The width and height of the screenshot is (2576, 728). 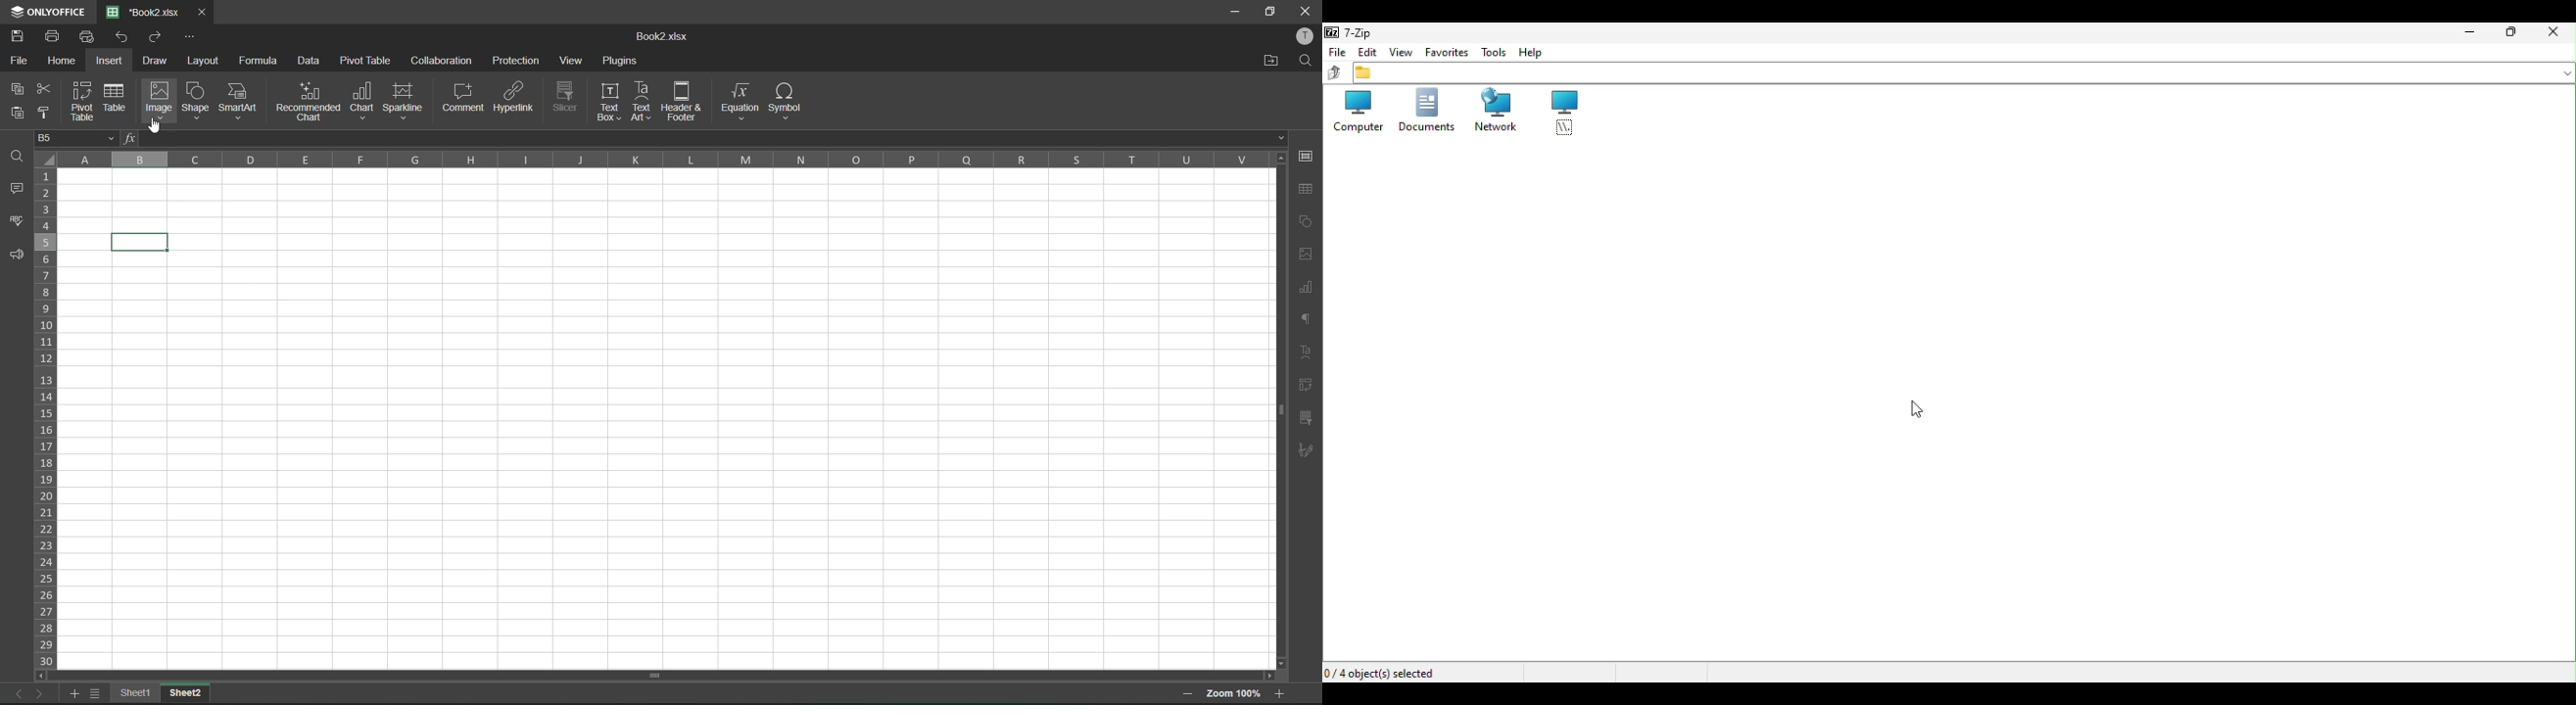 I want to click on data, so click(x=311, y=61).